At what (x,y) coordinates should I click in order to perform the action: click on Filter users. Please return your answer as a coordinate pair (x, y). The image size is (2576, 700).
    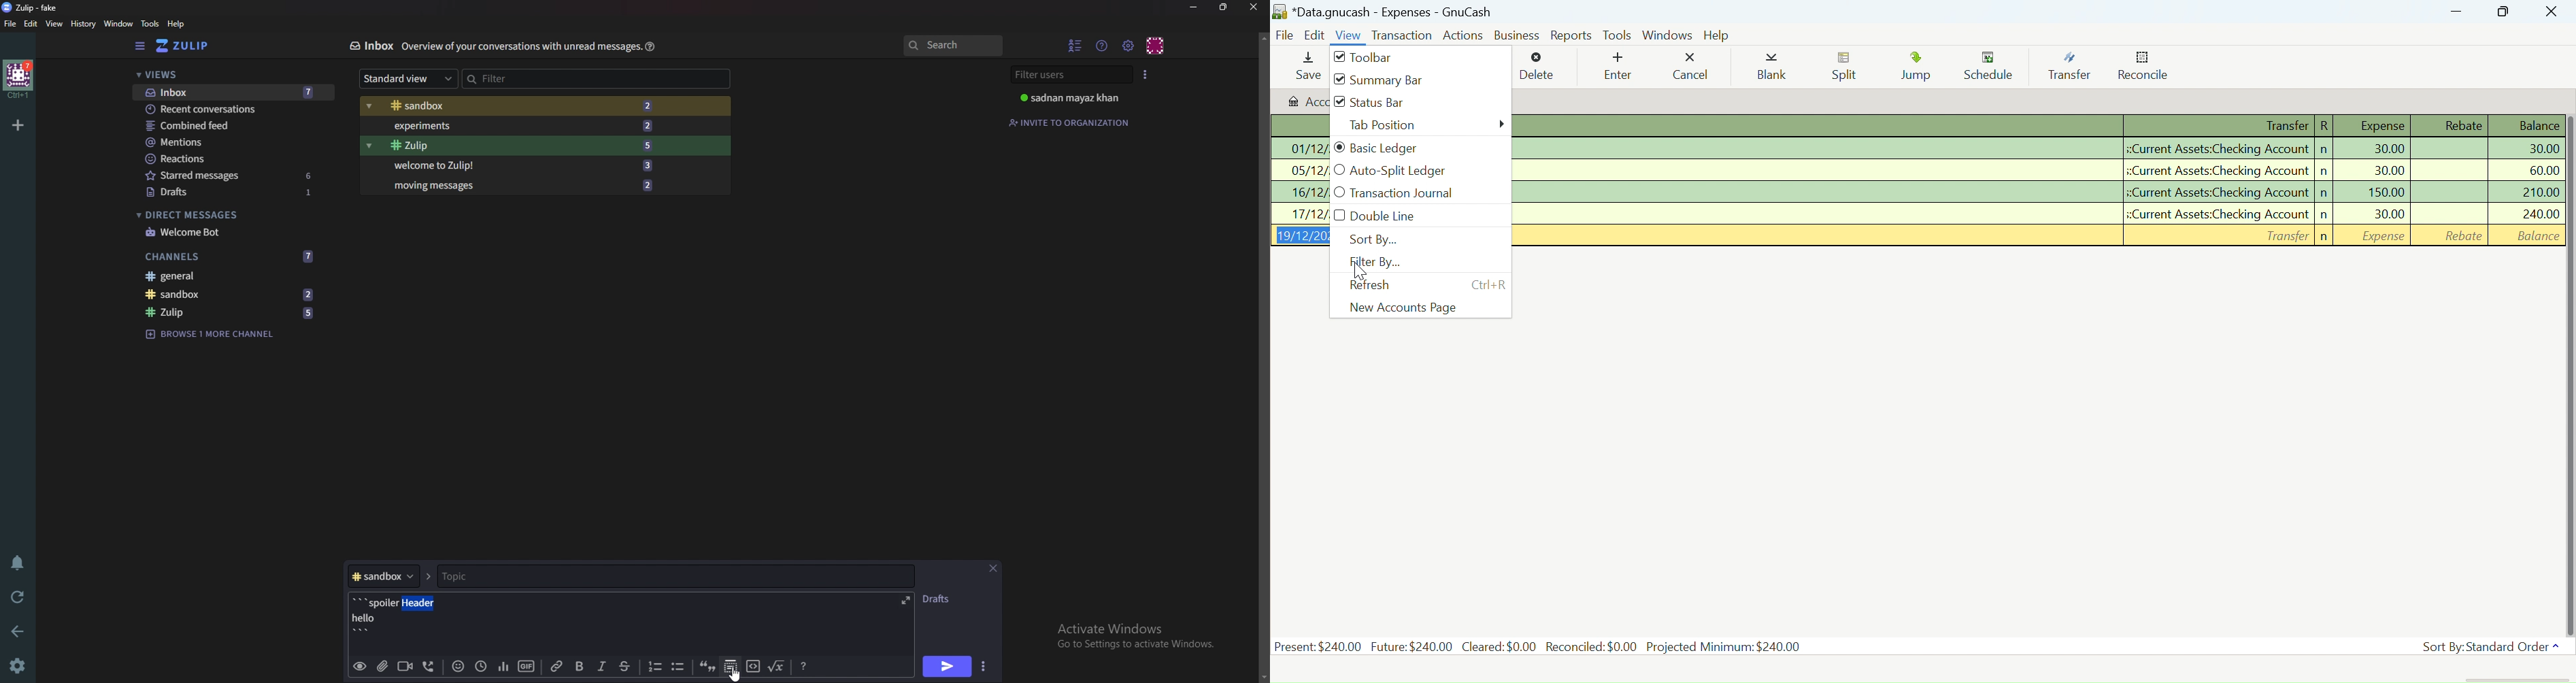
    Looking at the image, I should click on (1075, 75).